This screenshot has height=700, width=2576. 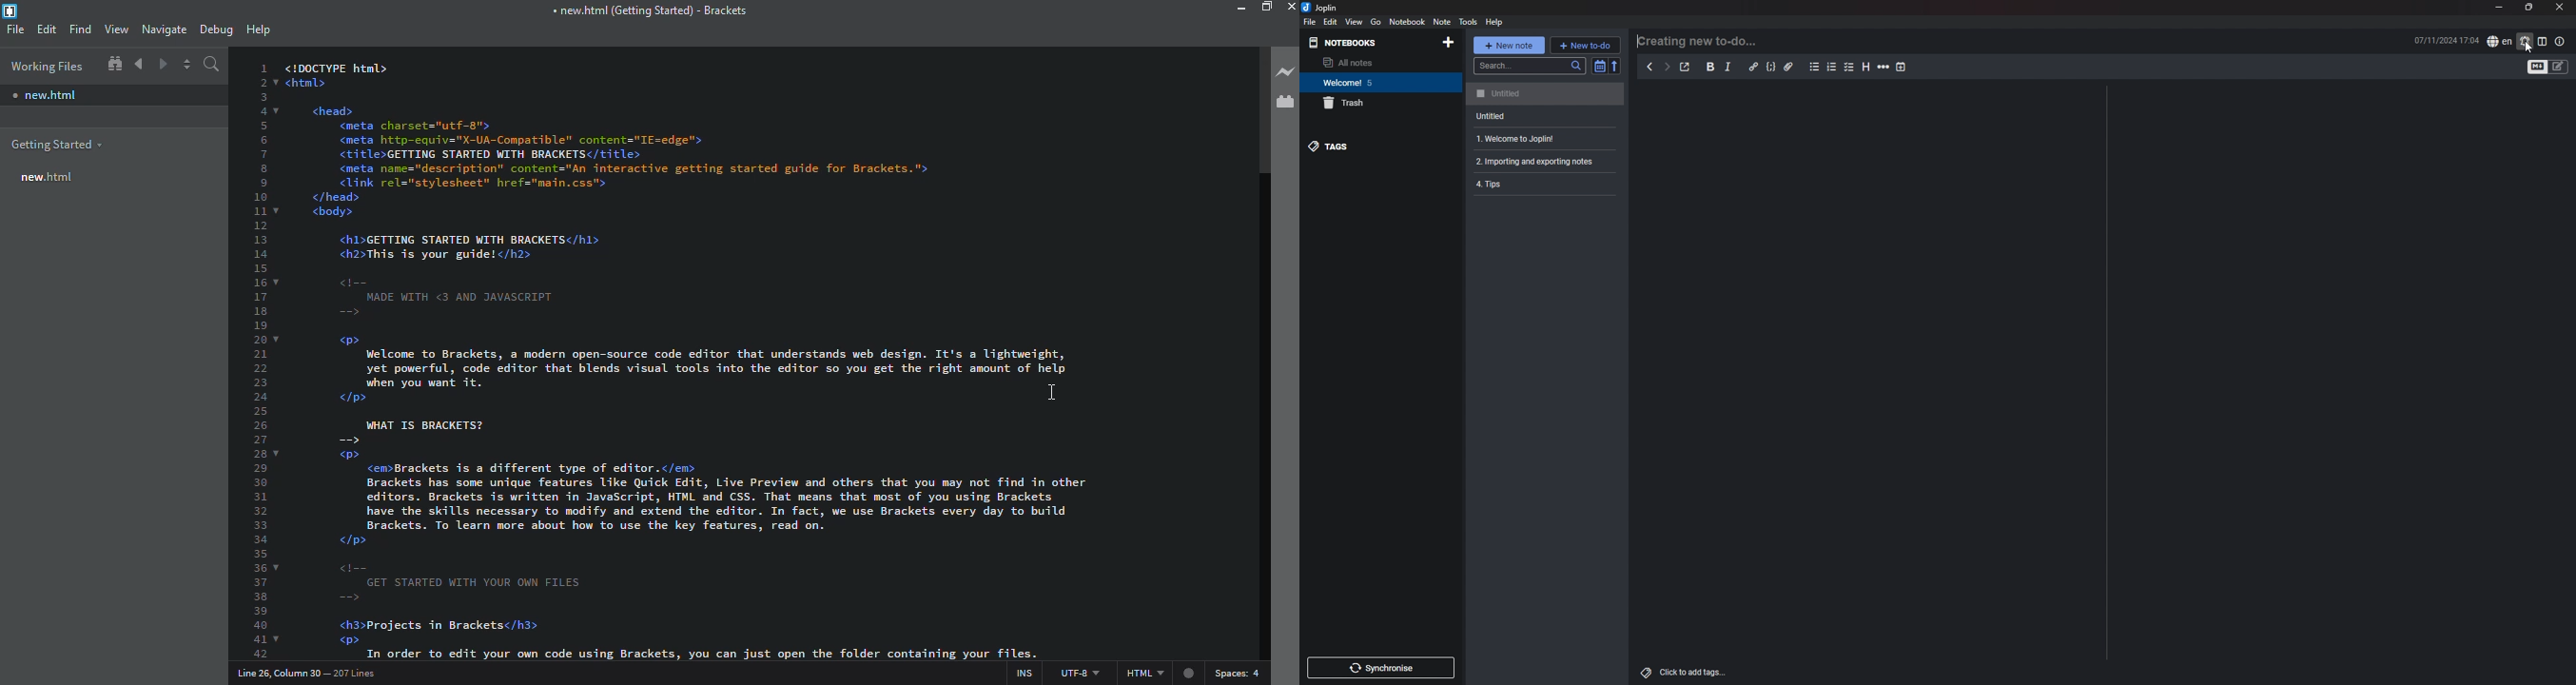 I want to click on creating new todo, so click(x=1701, y=41).